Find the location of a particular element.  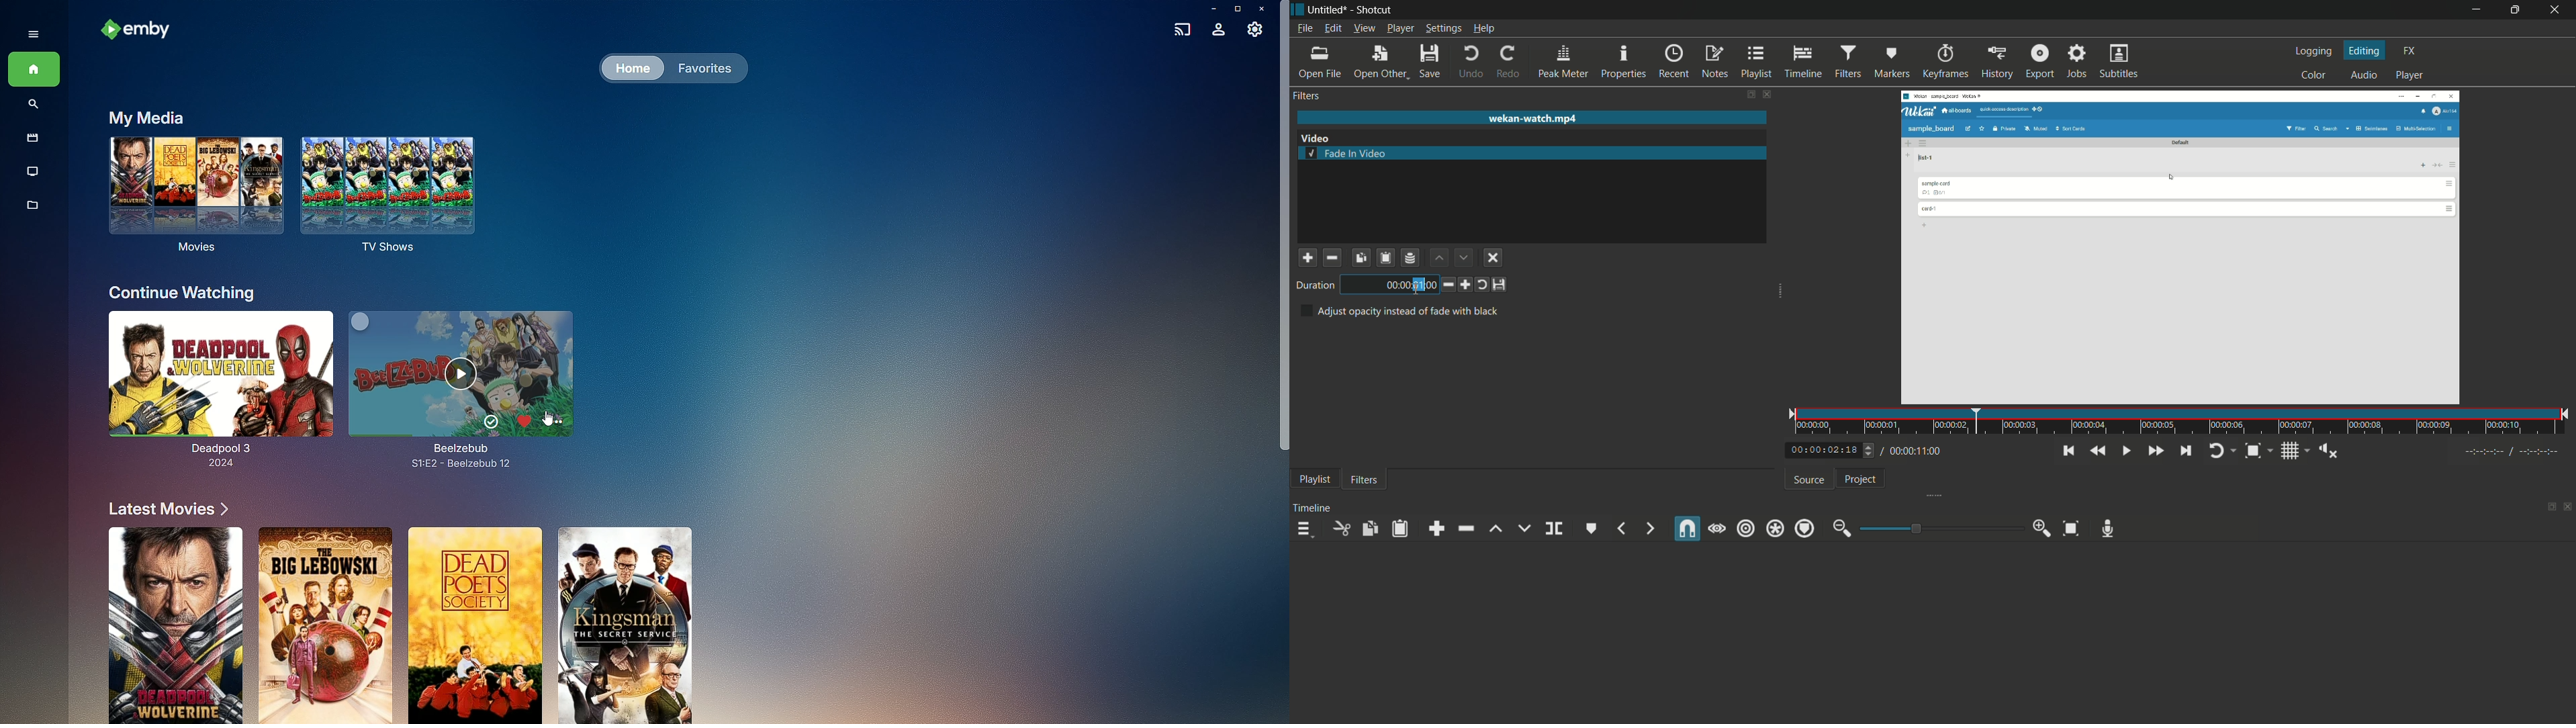

minimize is located at coordinates (2479, 10).